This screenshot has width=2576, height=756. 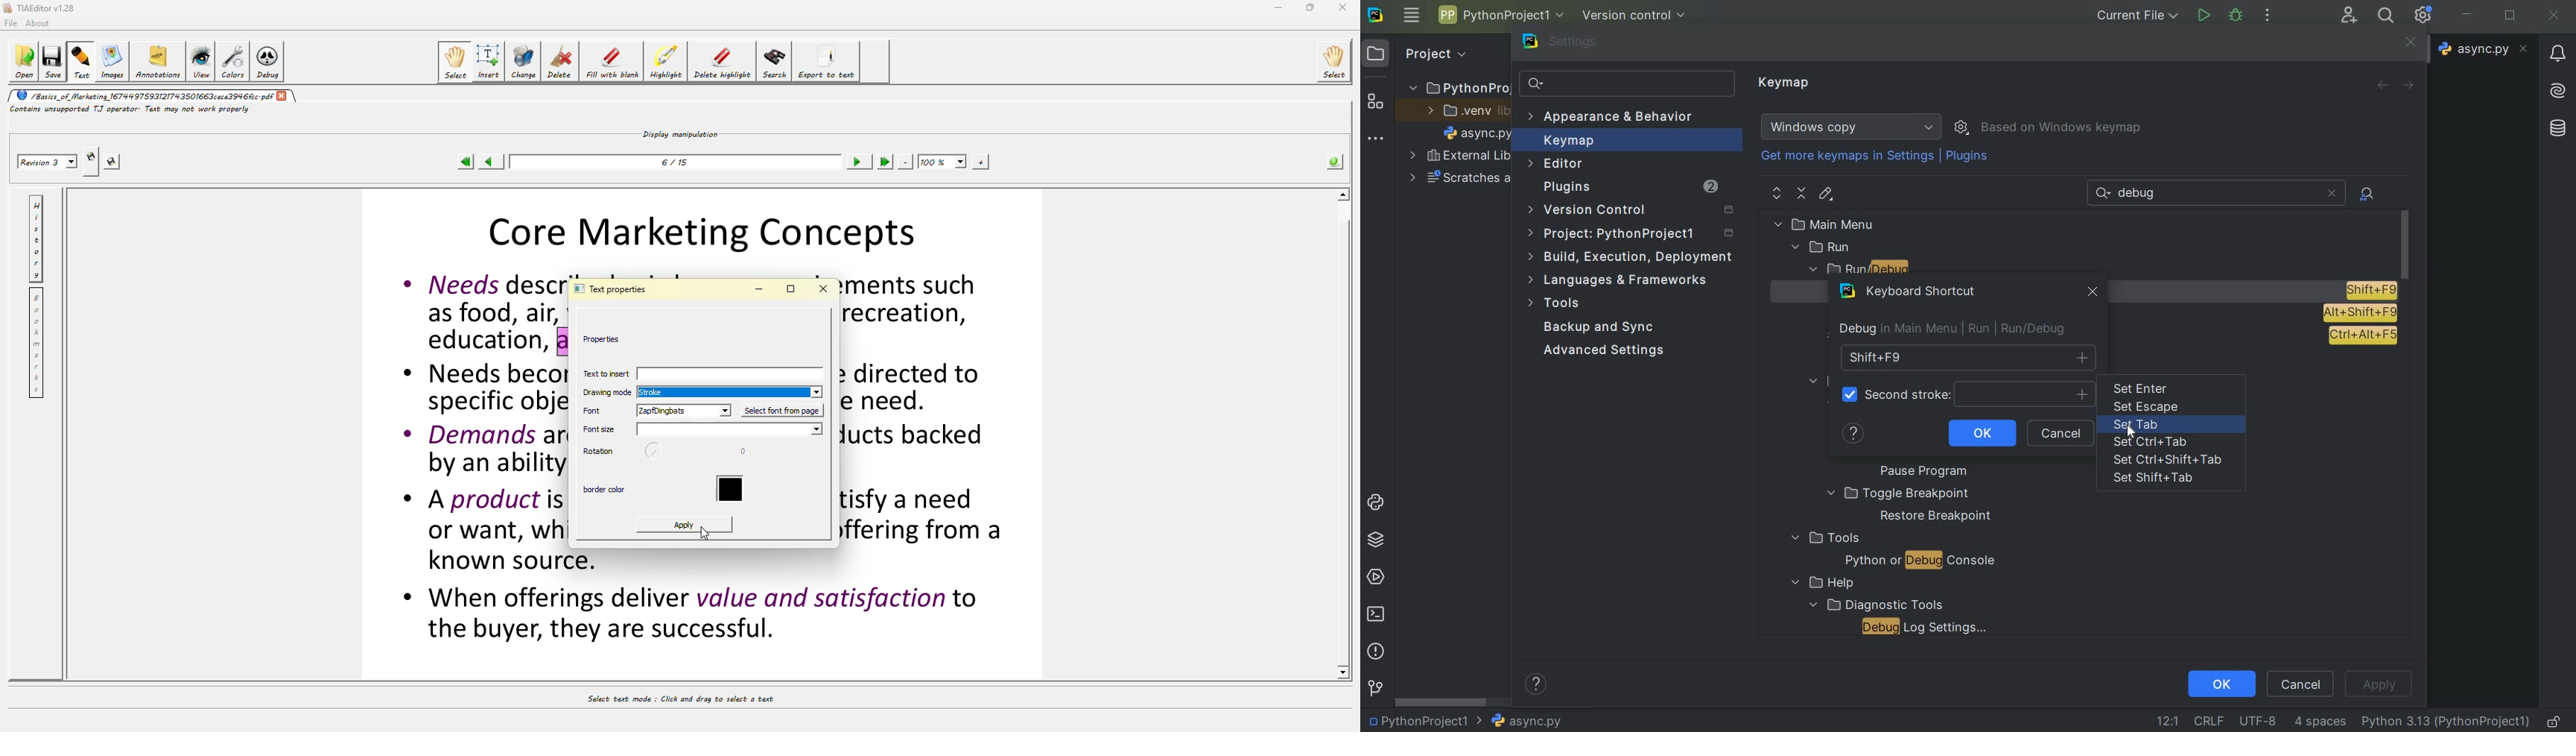 What do you see at coordinates (1874, 604) in the screenshot?
I see `diagnostic tools` at bounding box center [1874, 604].